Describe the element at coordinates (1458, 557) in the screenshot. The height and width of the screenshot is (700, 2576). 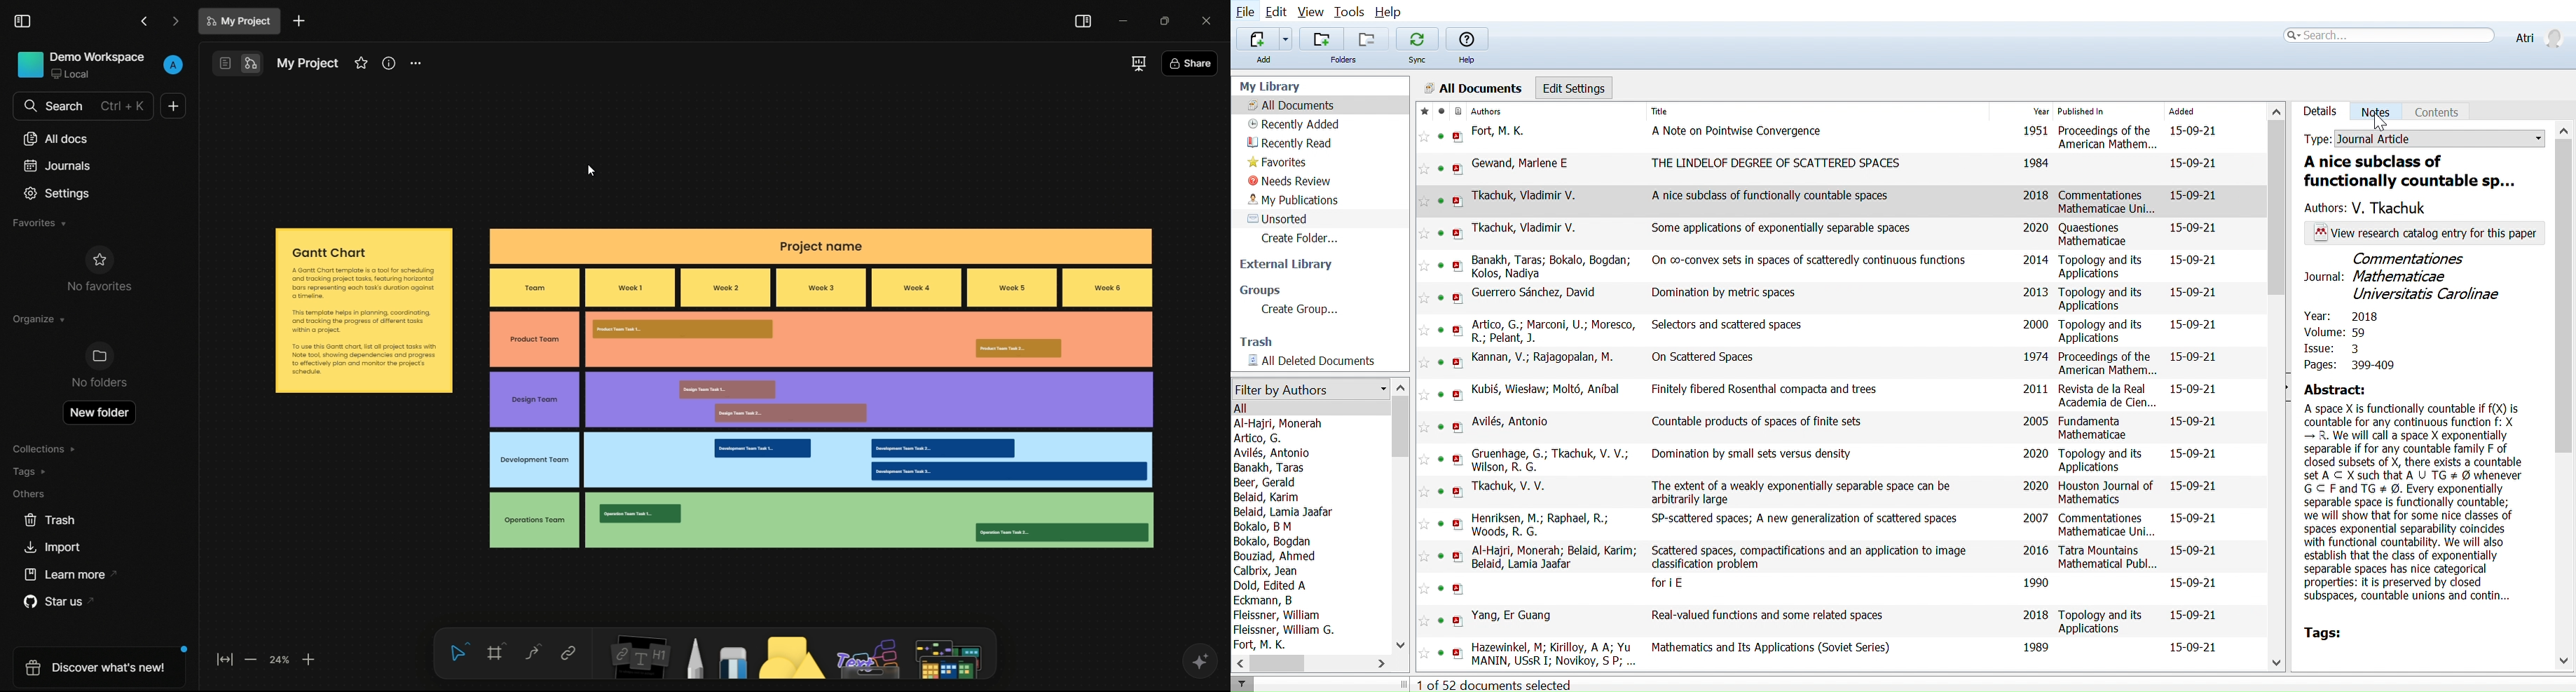
I see `open PDF` at that location.